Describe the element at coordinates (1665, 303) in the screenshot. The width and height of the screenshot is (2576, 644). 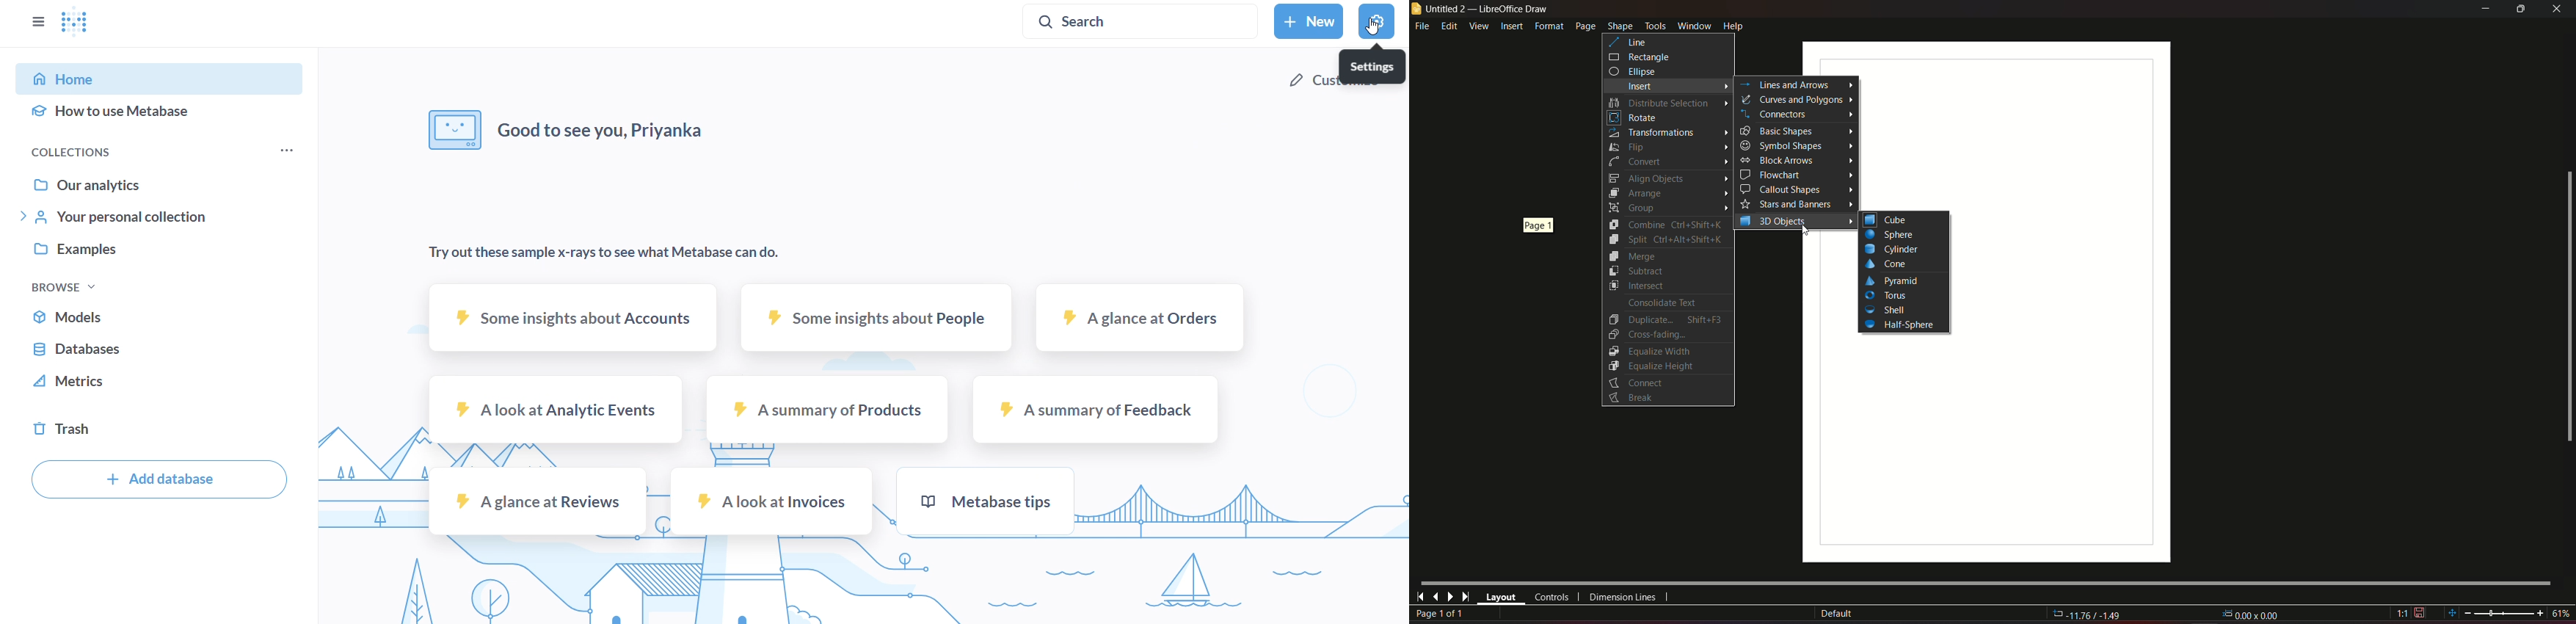
I see `Consolidate Text` at that location.